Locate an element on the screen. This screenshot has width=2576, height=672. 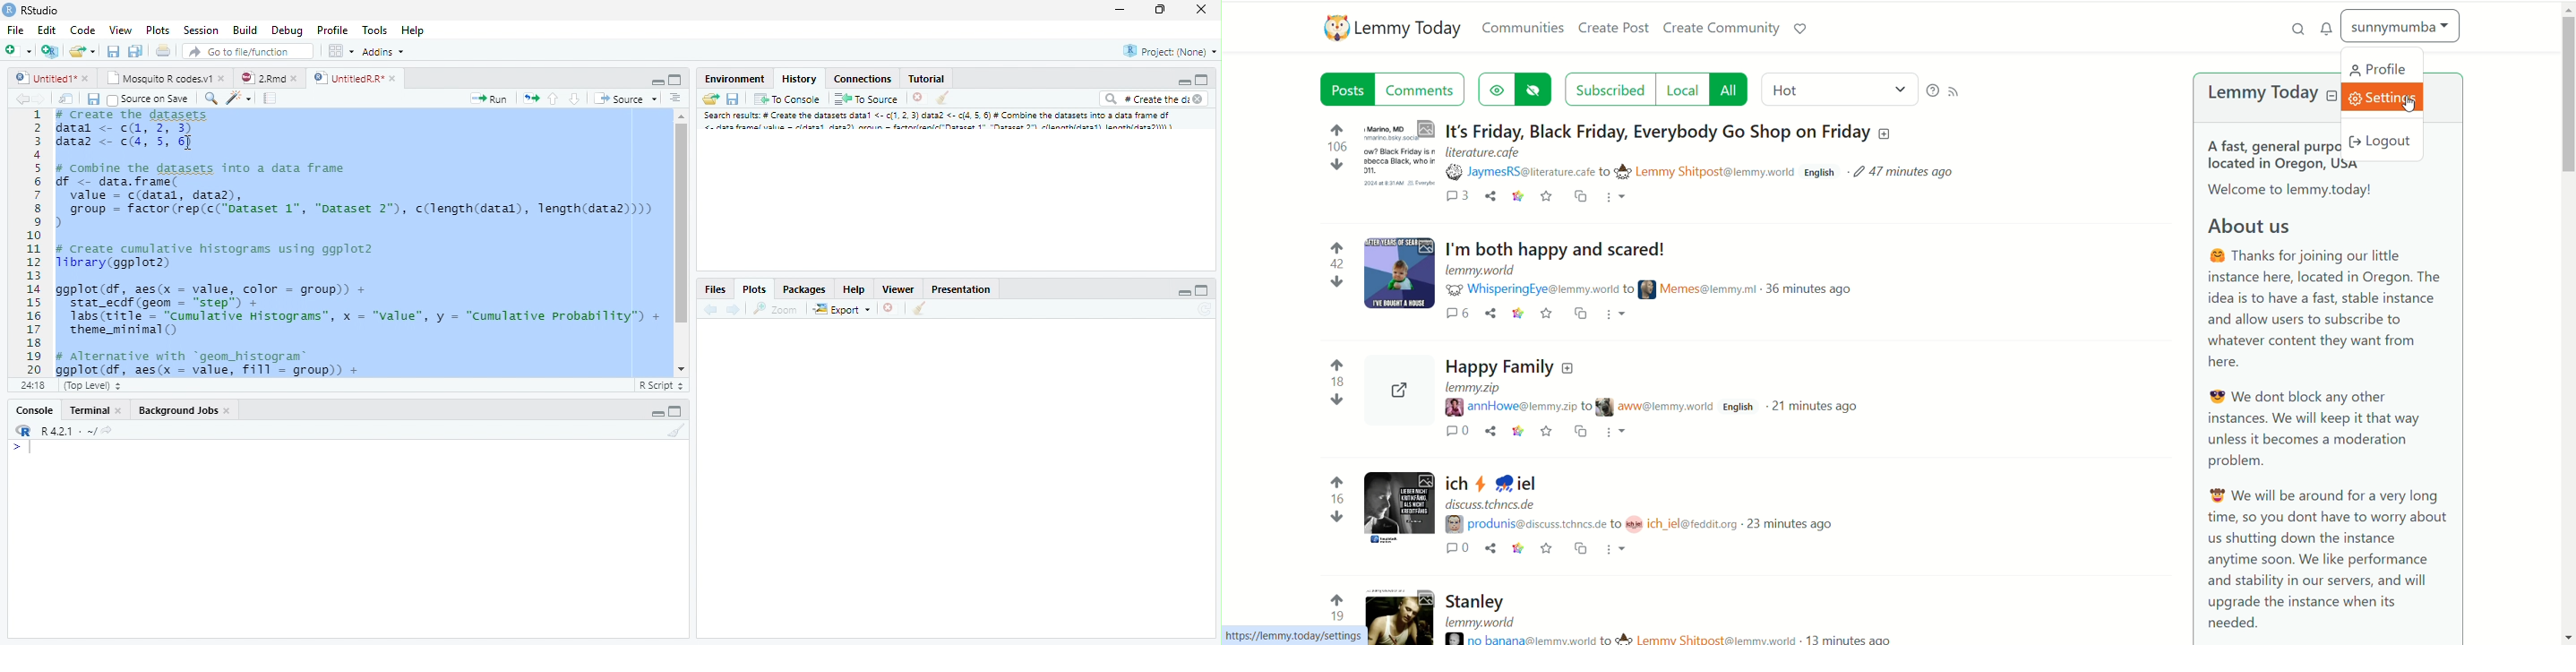
Delete is located at coordinates (918, 98).